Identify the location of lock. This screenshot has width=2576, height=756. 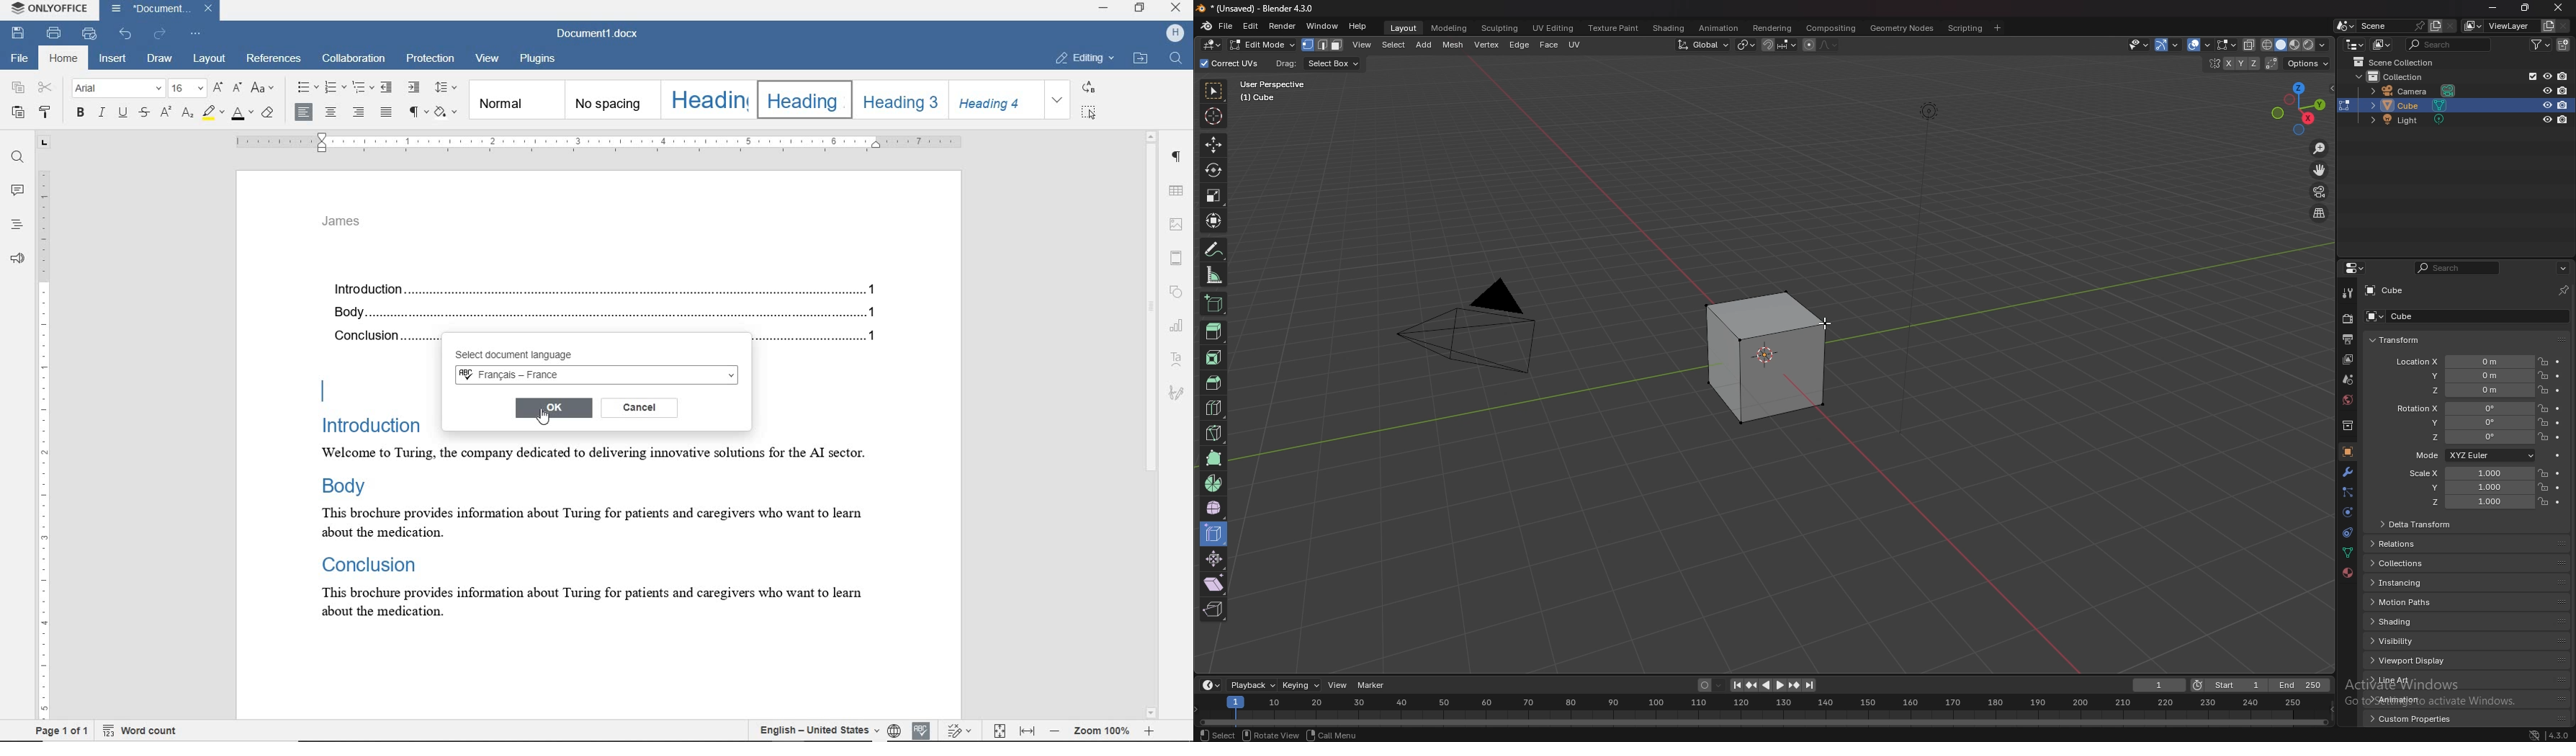
(2544, 376).